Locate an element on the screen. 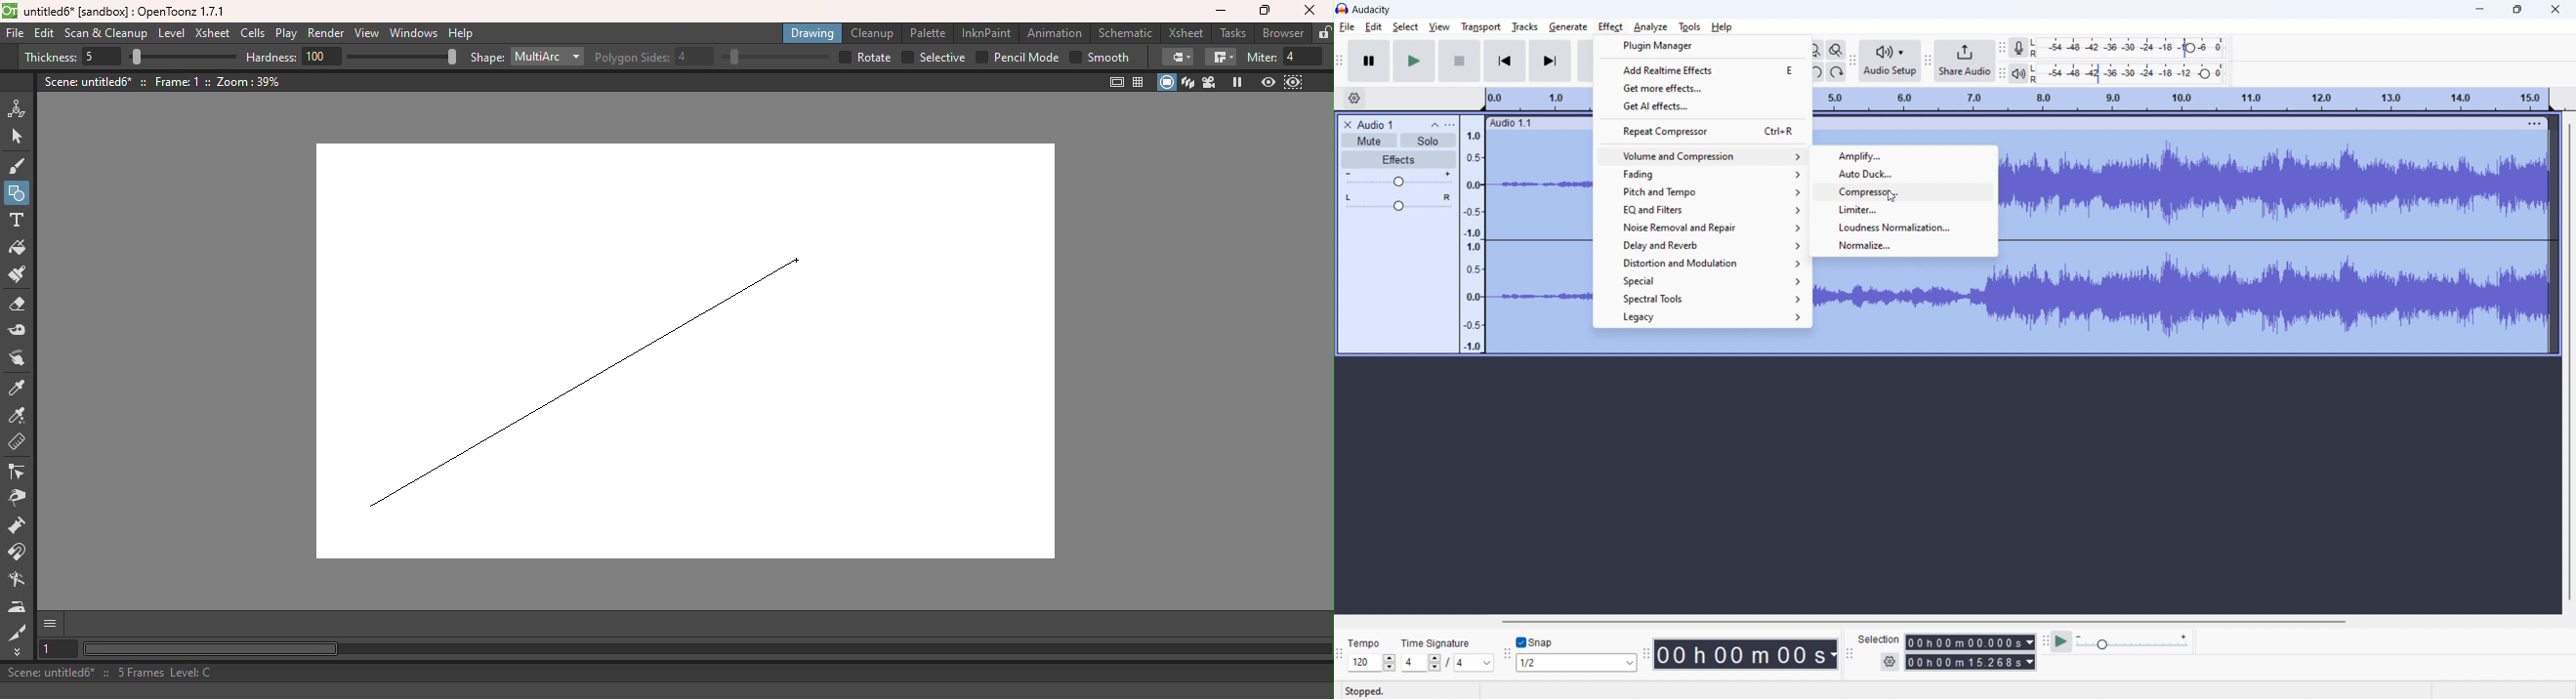  get more effects is located at coordinates (1702, 88).